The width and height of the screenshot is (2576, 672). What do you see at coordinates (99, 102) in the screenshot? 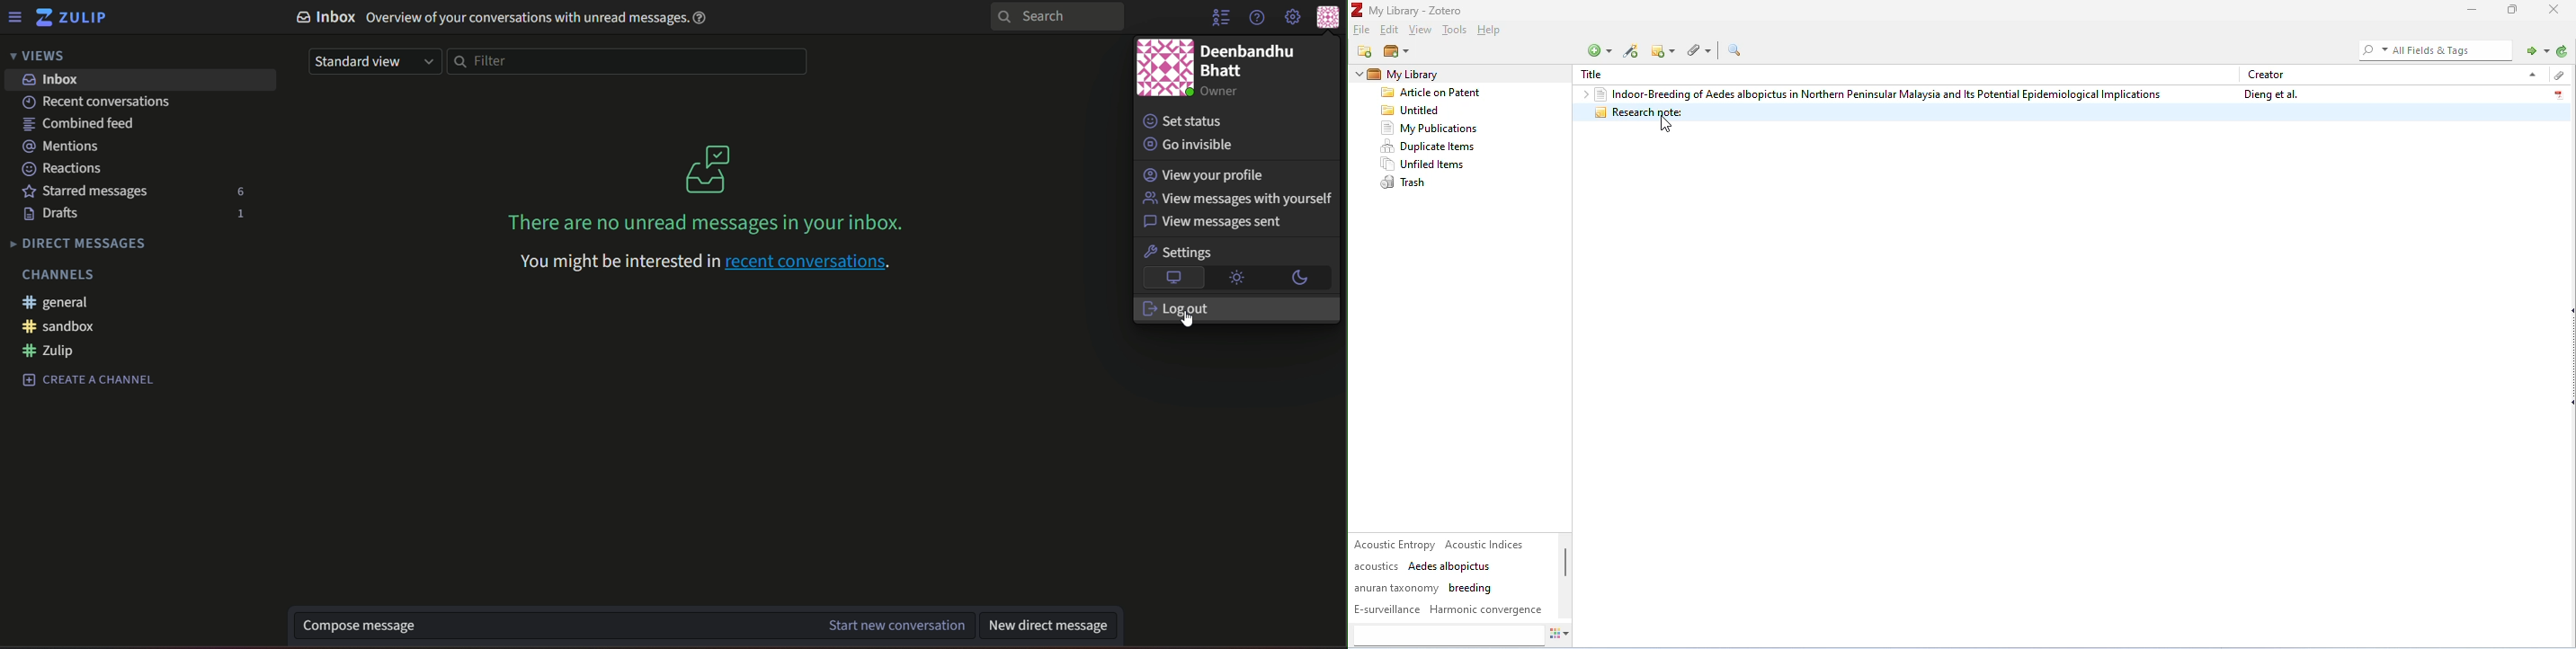
I see `text` at bounding box center [99, 102].